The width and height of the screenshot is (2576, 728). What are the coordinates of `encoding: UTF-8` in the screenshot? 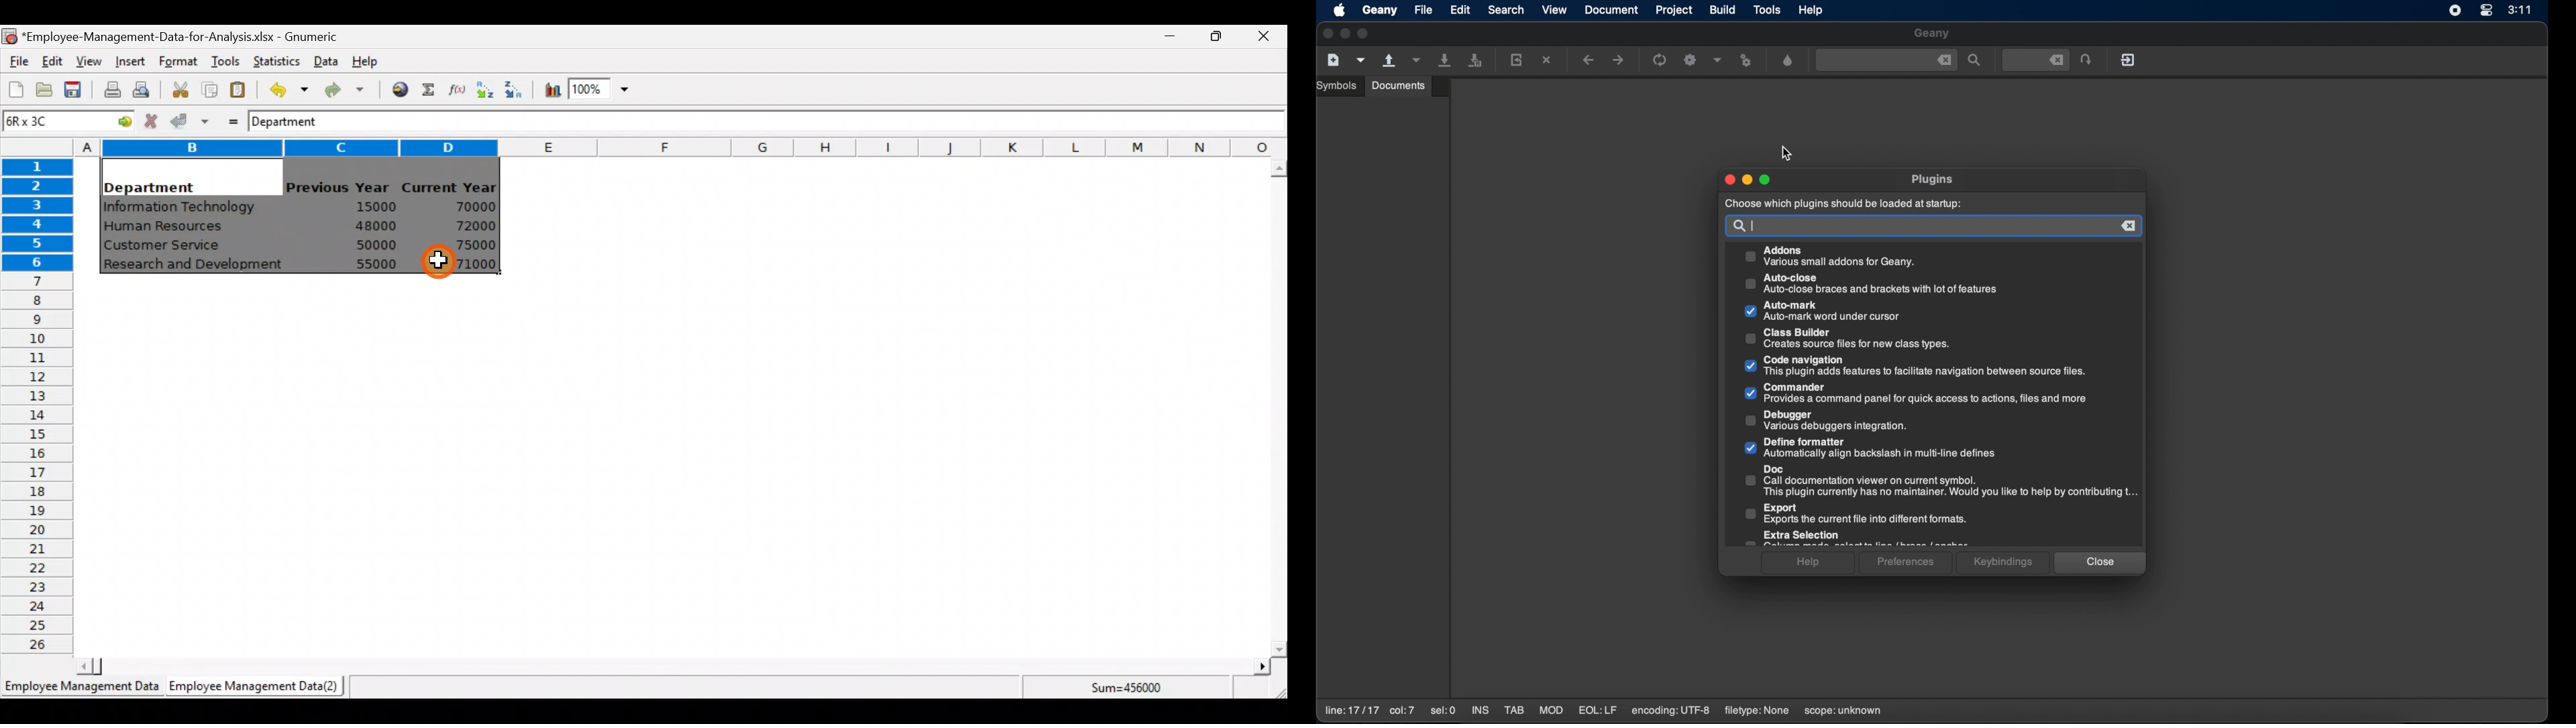 It's located at (1671, 711).